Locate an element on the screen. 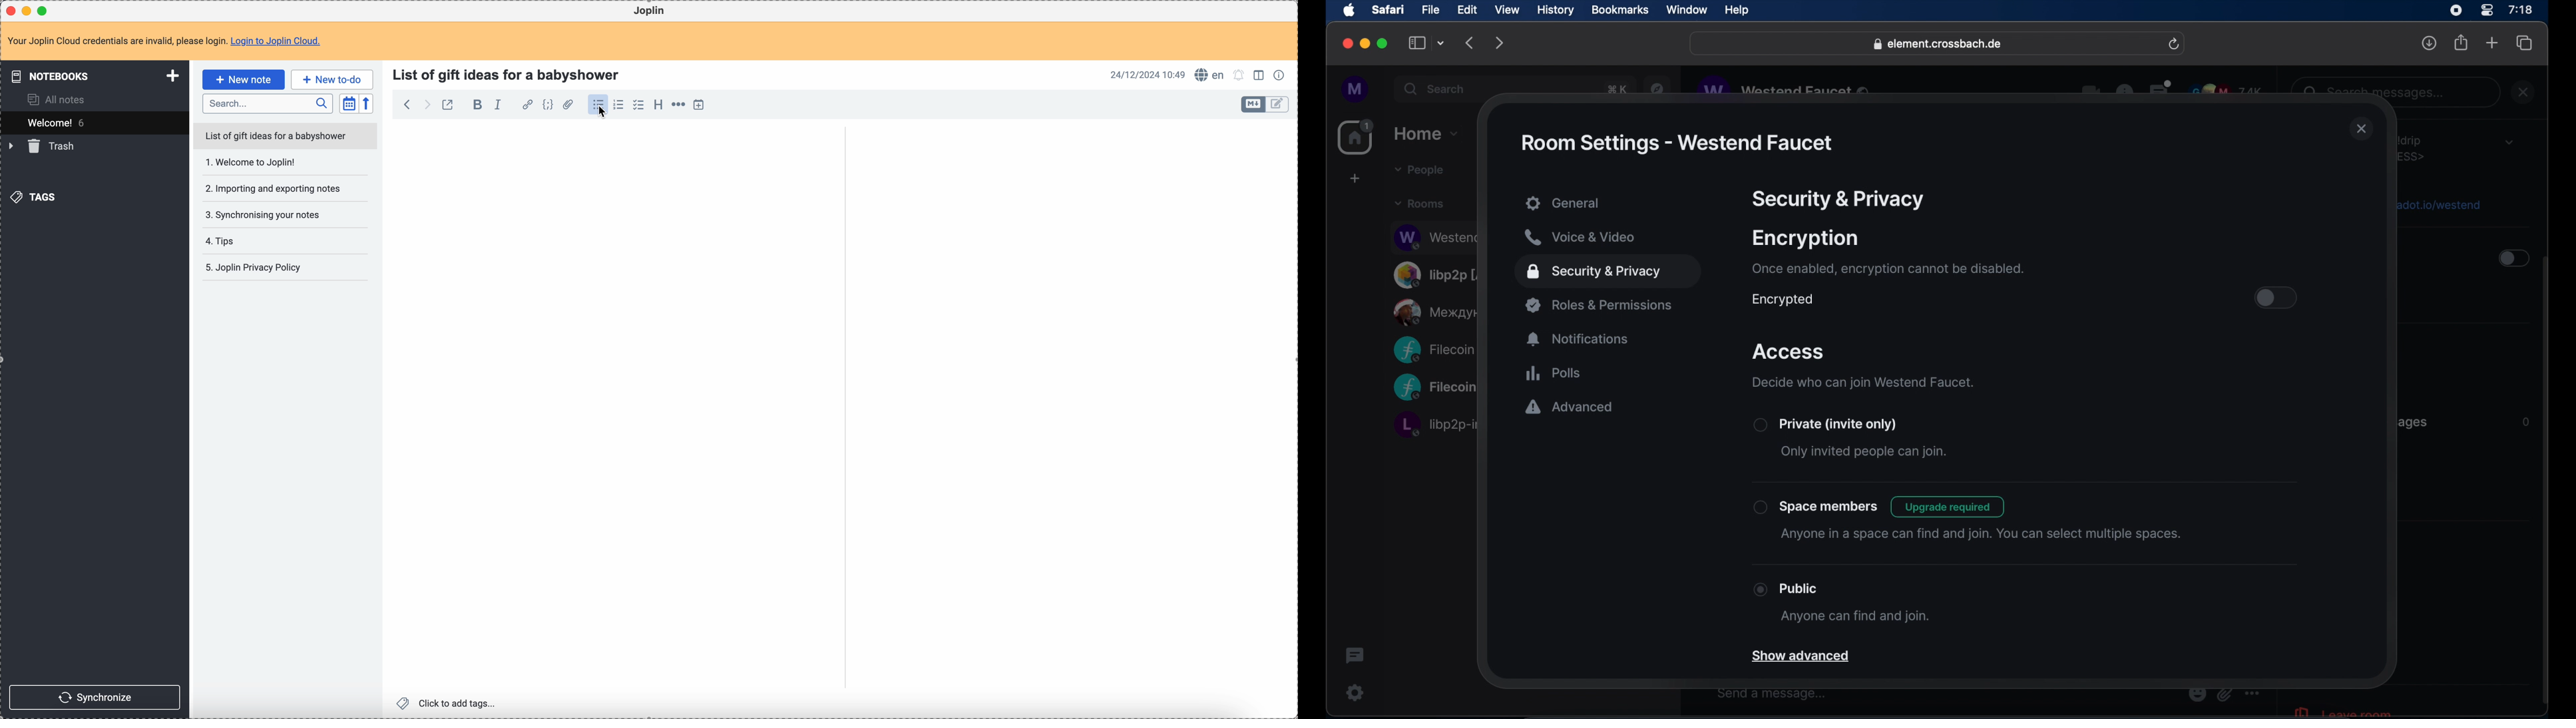 This screenshot has width=2576, height=728. decide who can join westend faucet is located at coordinates (1863, 383).